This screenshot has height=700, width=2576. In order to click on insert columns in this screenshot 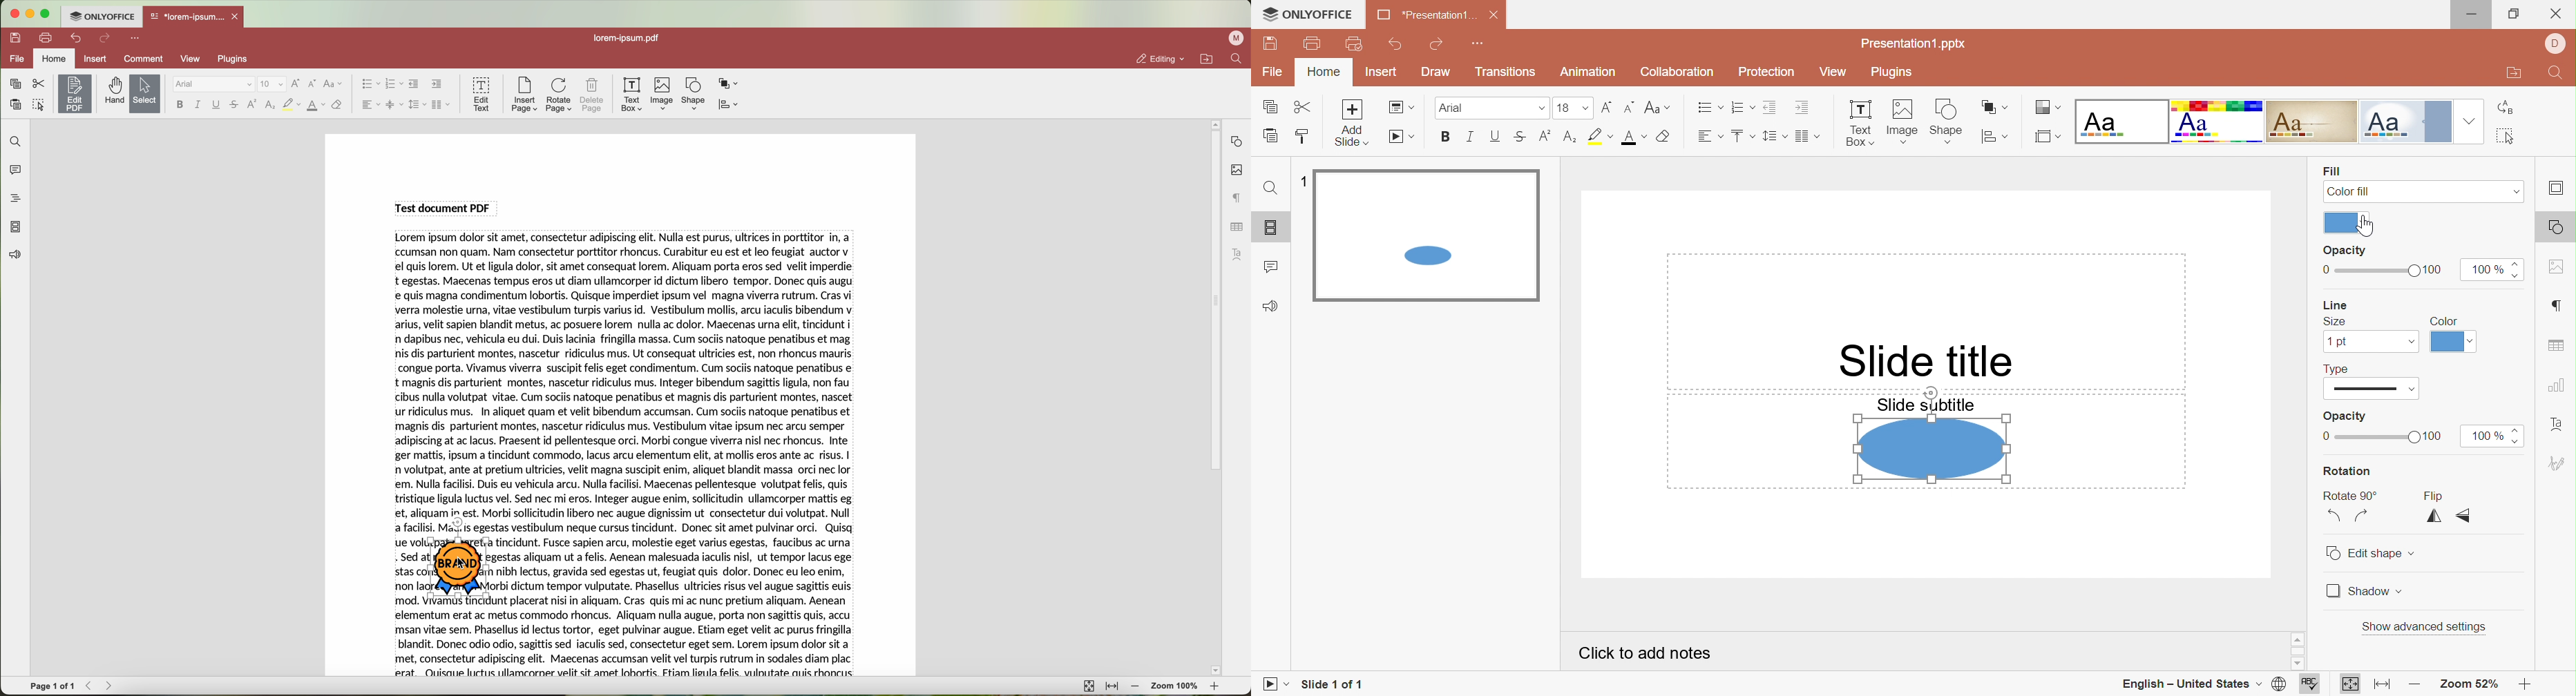, I will do `click(442, 106)`.